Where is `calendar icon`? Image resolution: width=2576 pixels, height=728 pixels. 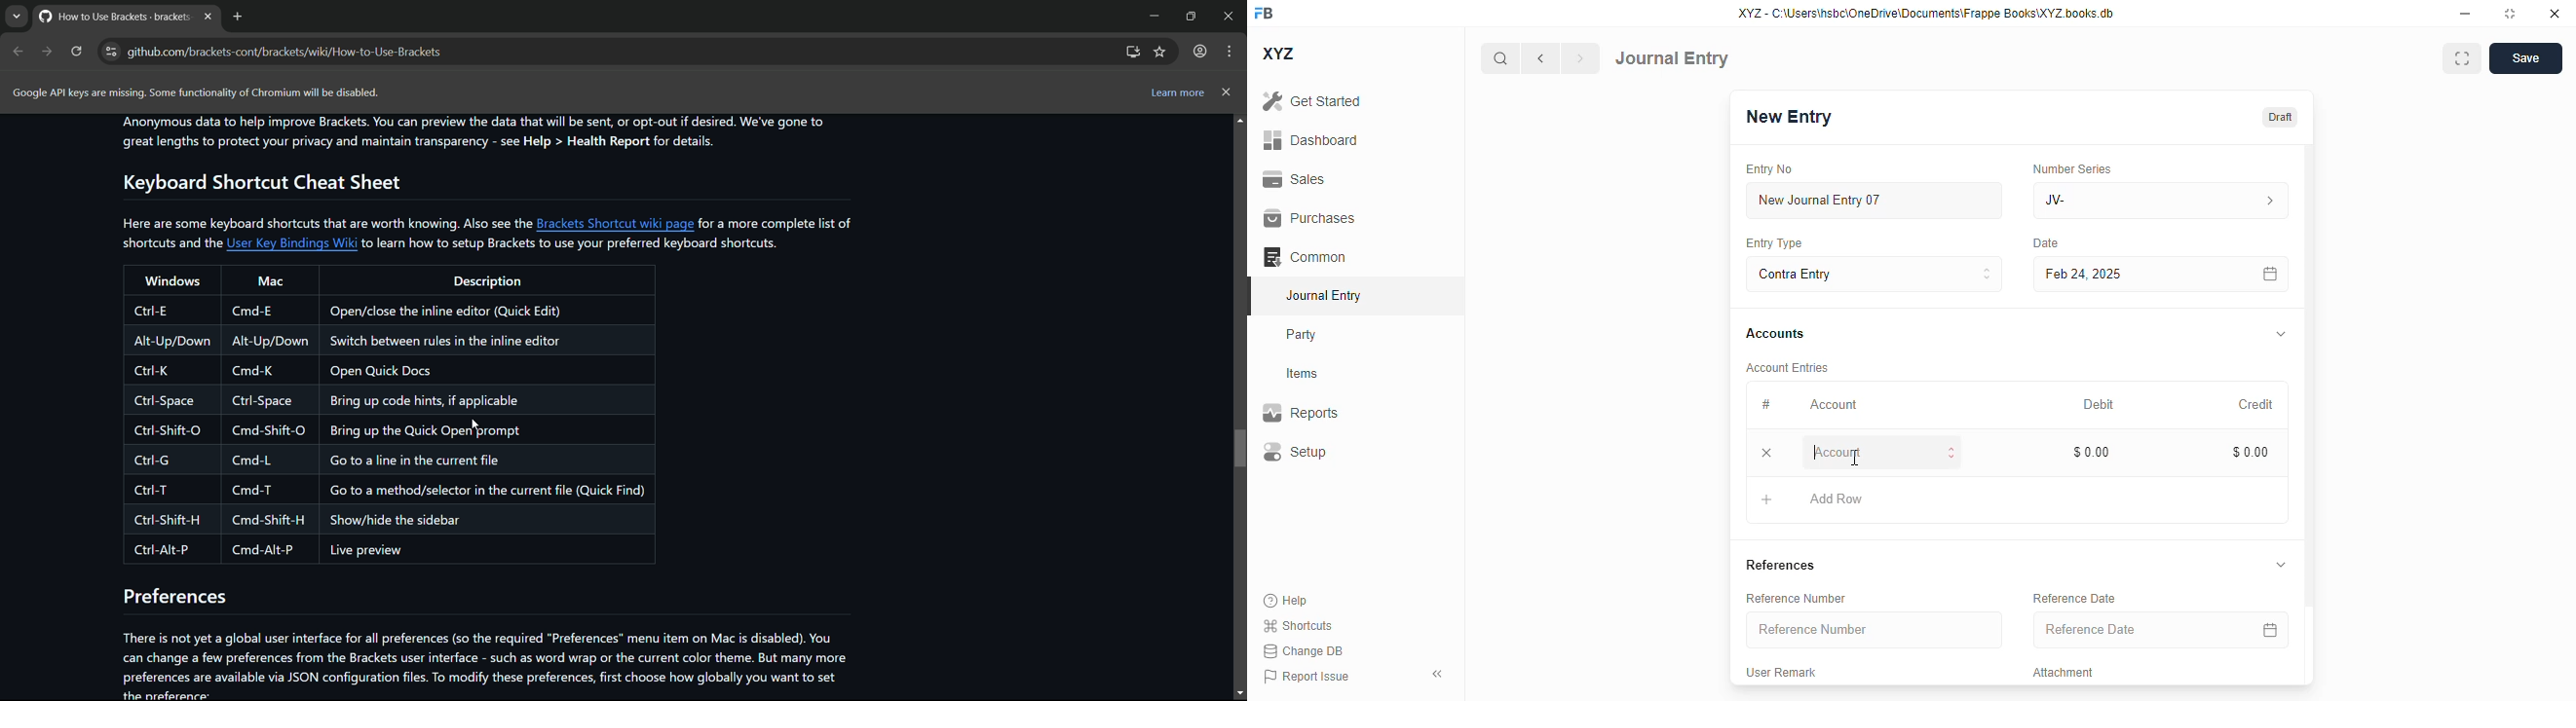
calendar icon is located at coordinates (2271, 274).